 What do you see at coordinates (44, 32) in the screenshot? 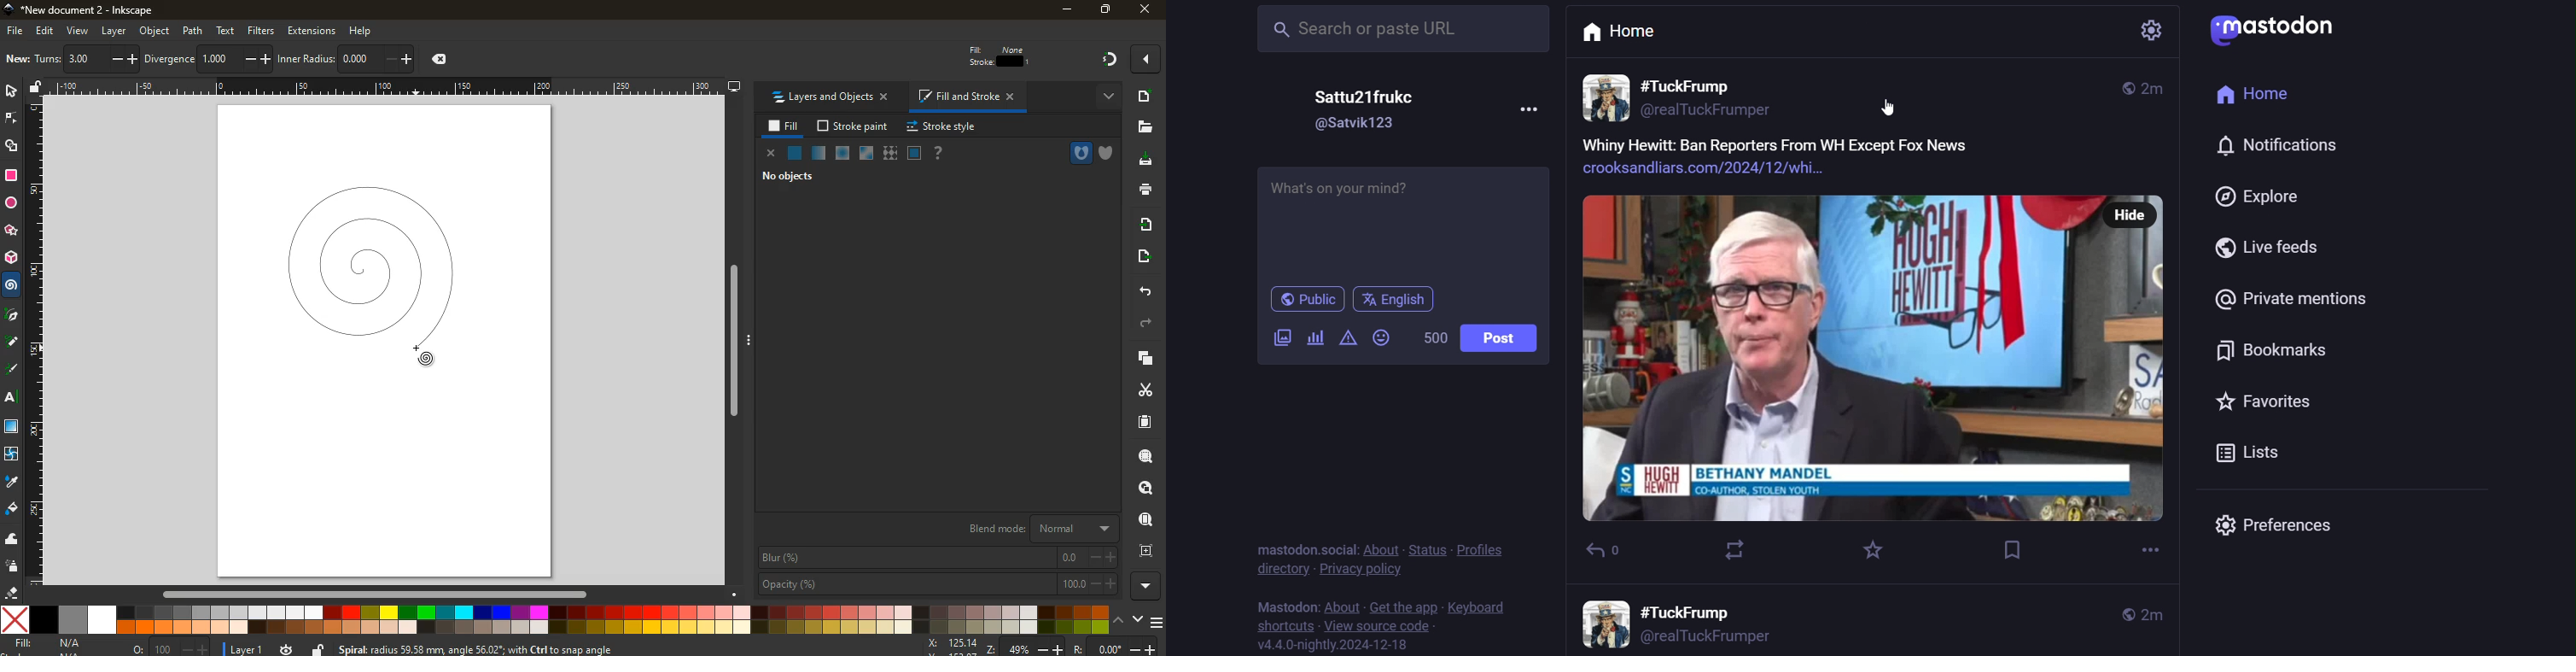
I see `edit` at bounding box center [44, 32].